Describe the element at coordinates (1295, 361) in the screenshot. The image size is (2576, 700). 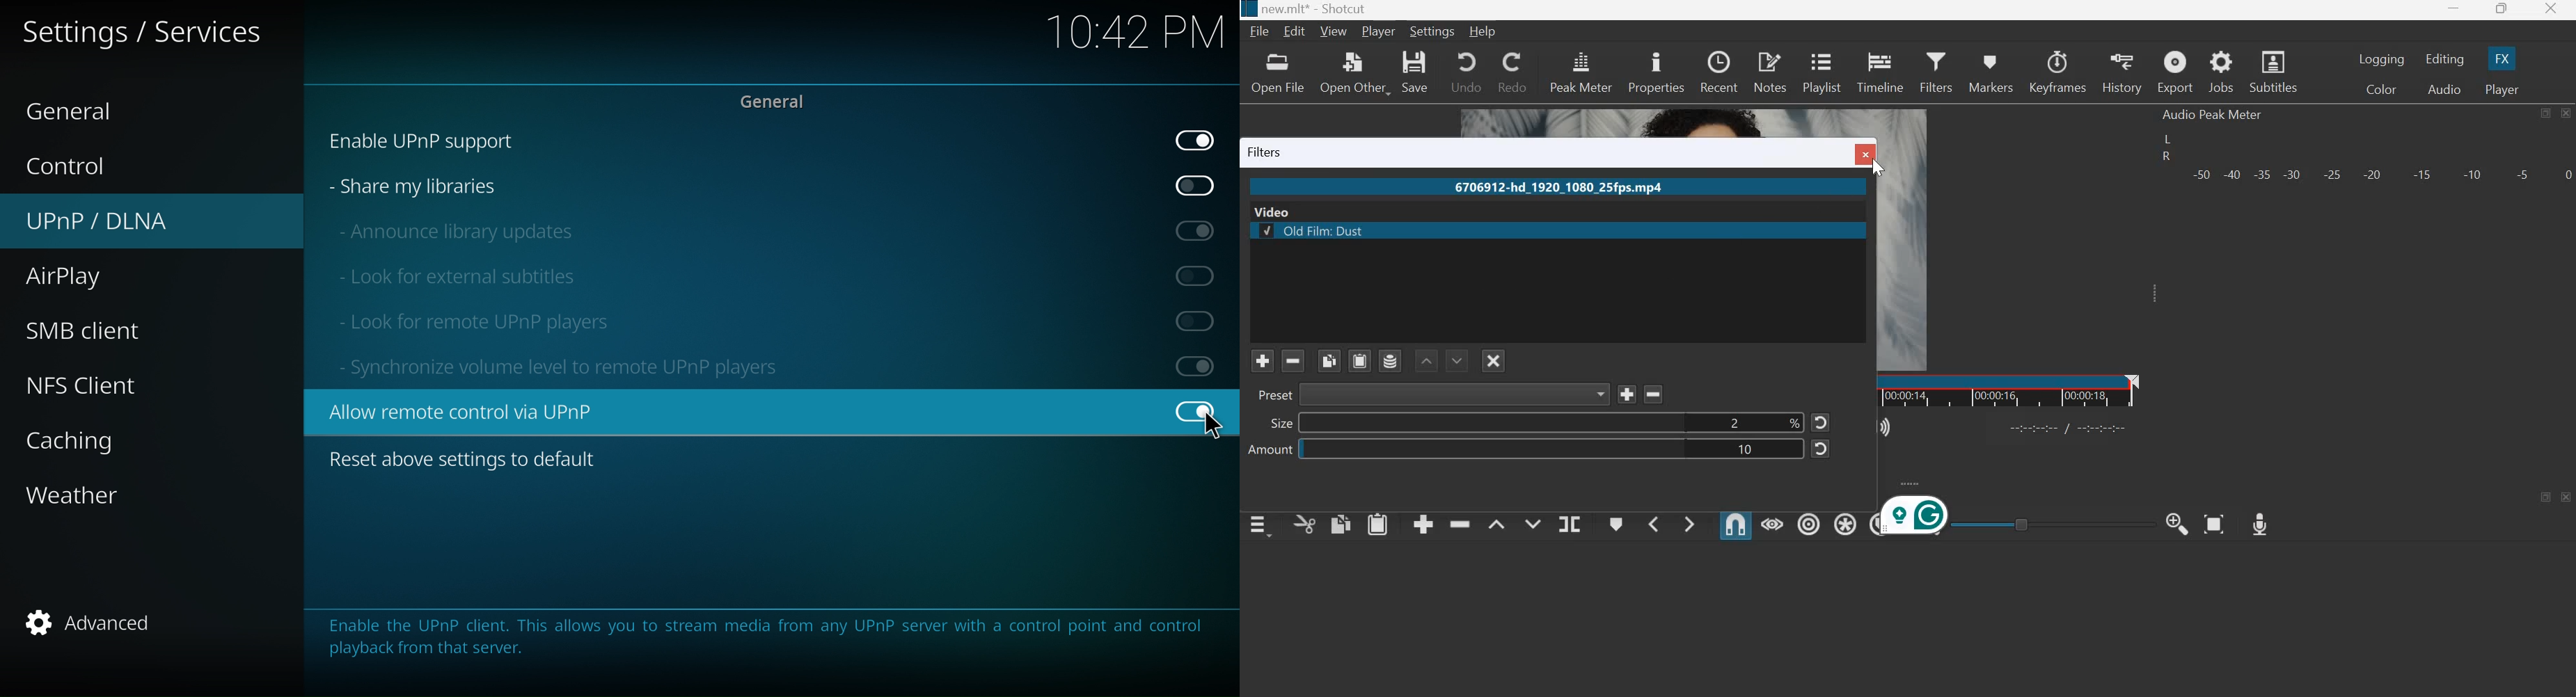
I see `Remove selected filter` at that location.